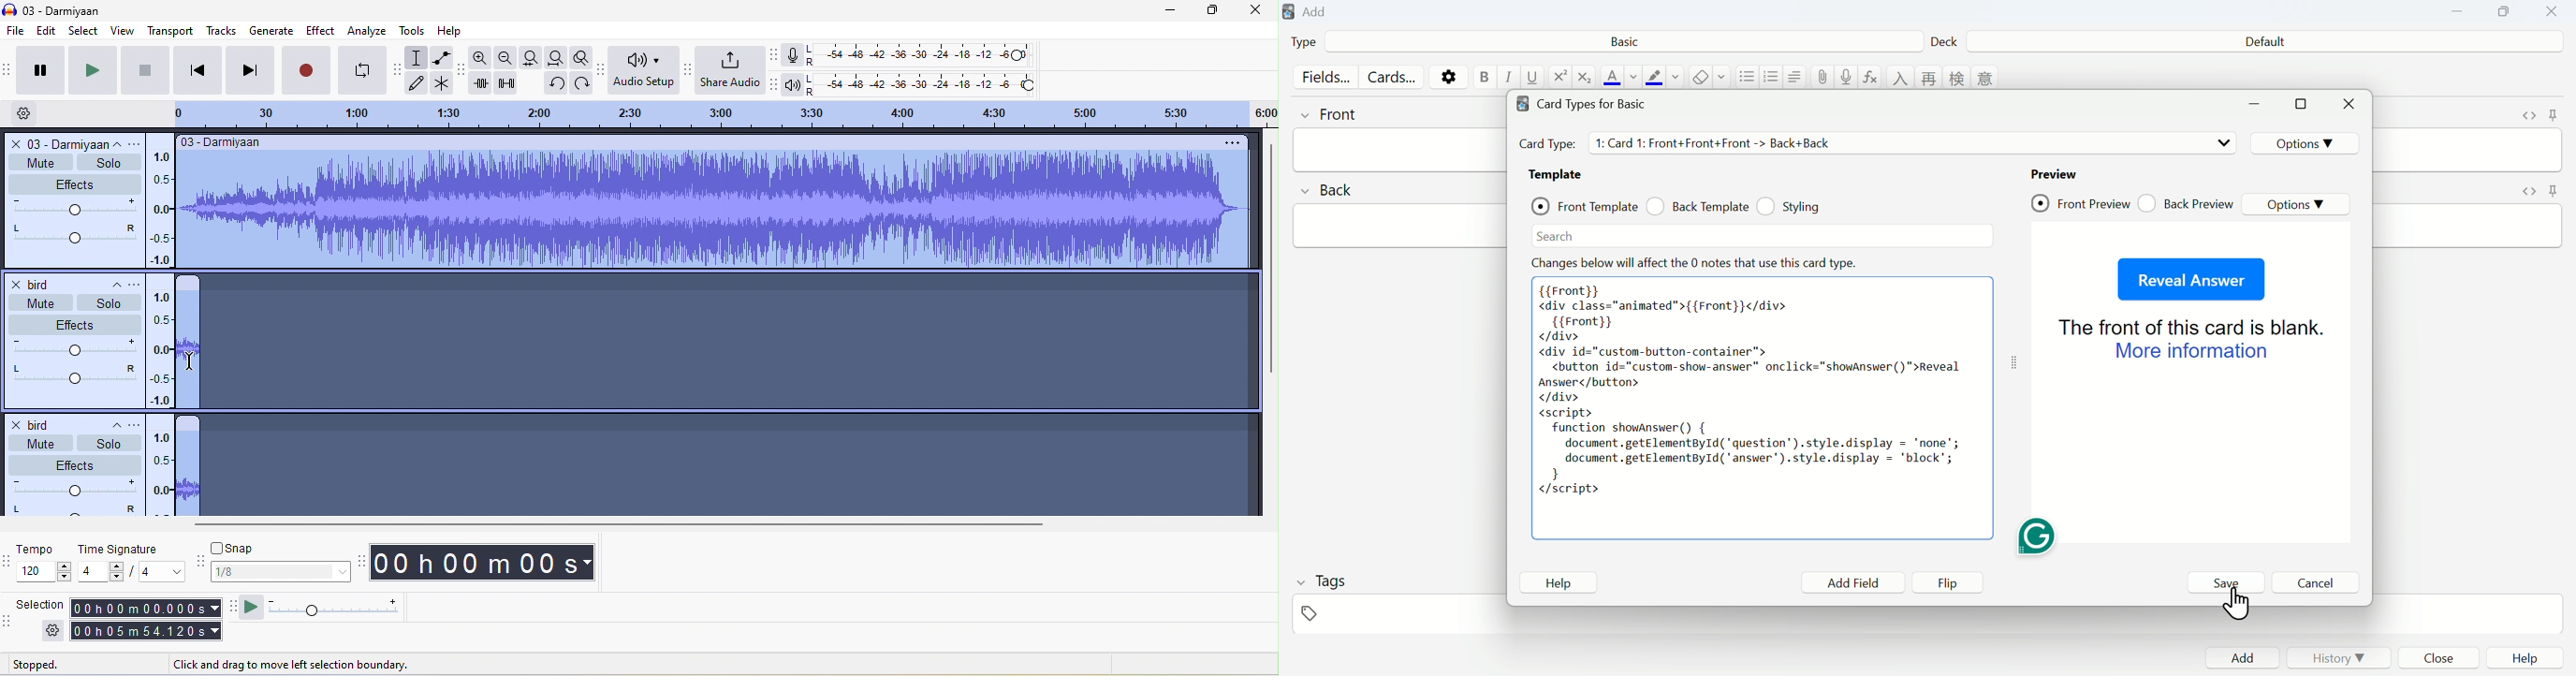 The width and height of the screenshot is (2576, 700). Describe the element at coordinates (1329, 116) in the screenshot. I see `front` at that location.